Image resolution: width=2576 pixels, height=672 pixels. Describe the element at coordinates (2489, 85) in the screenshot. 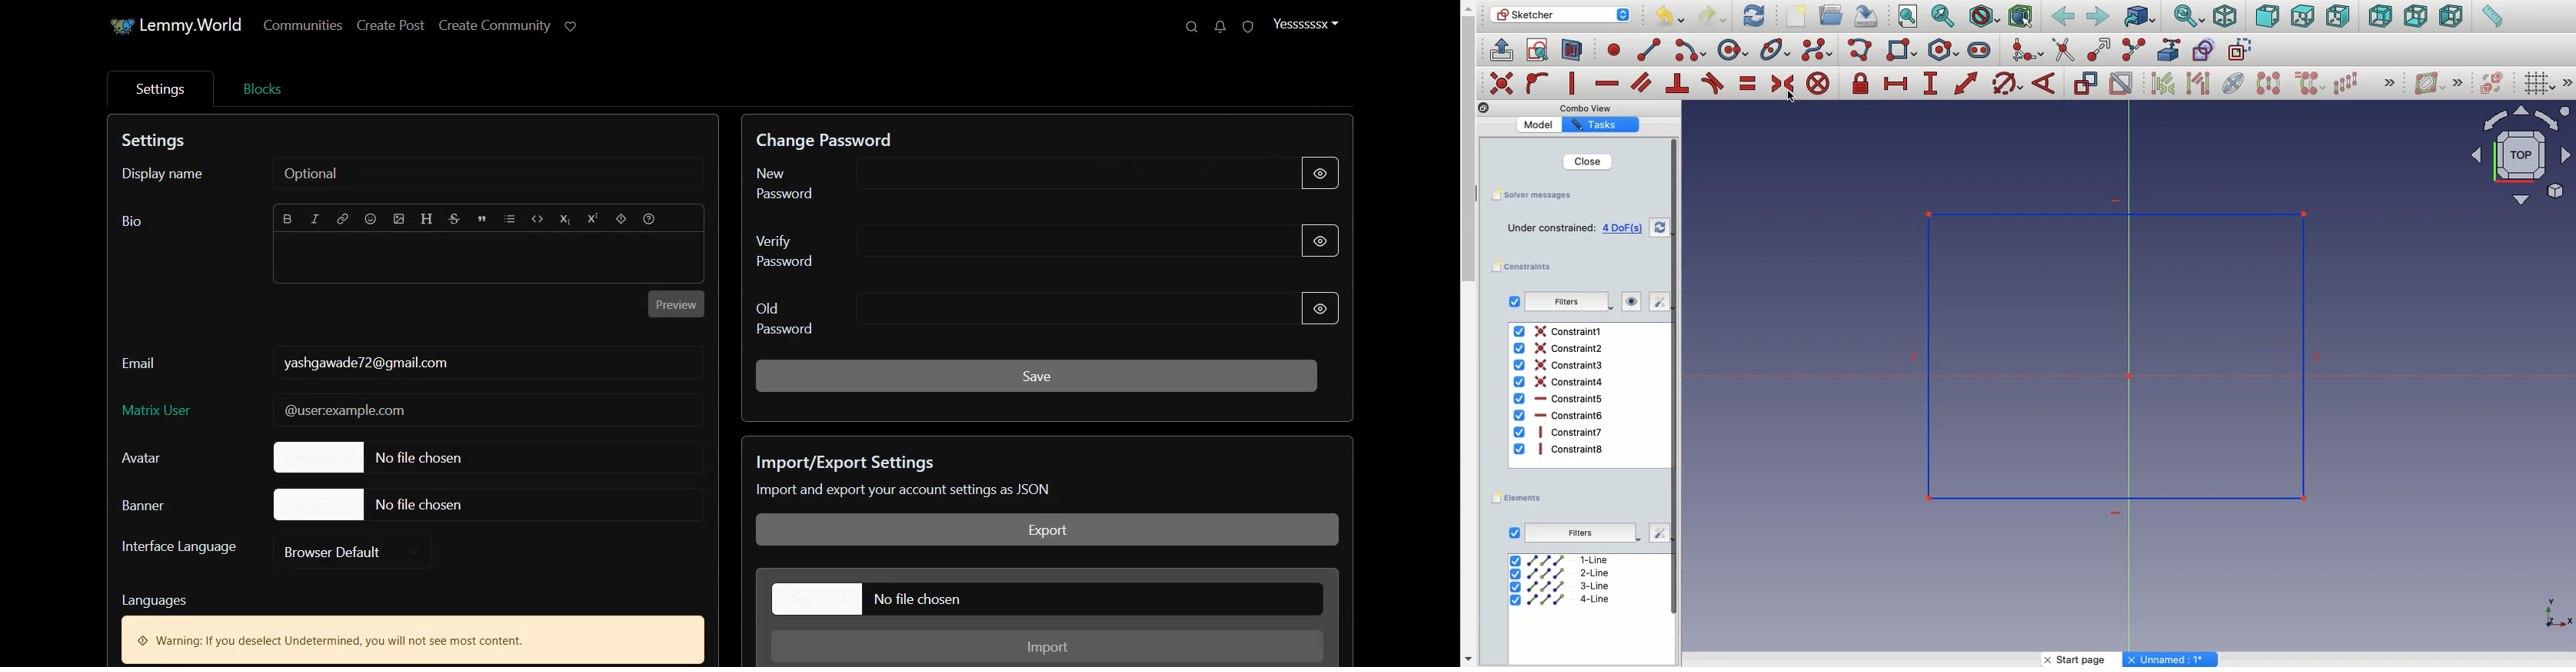

I see `Switch virtual place` at that location.